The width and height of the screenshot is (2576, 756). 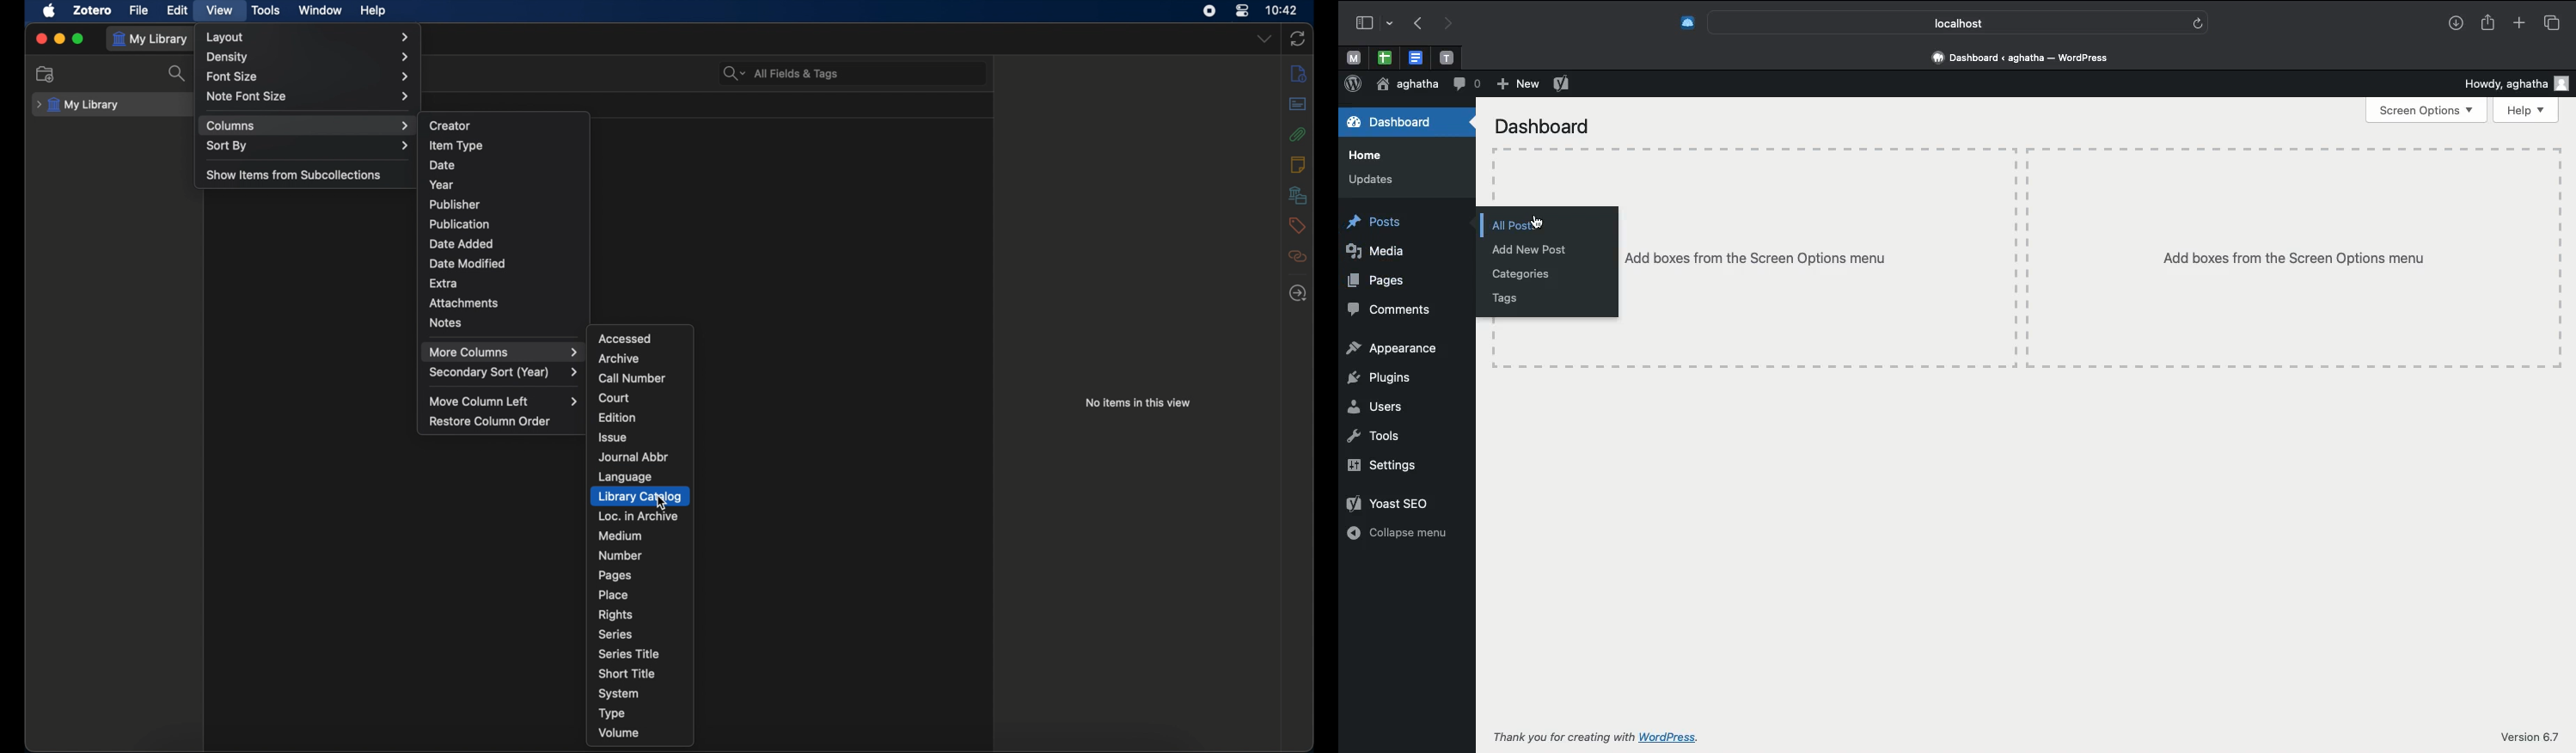 I want to click on more columns, so click(x=503, y=352).